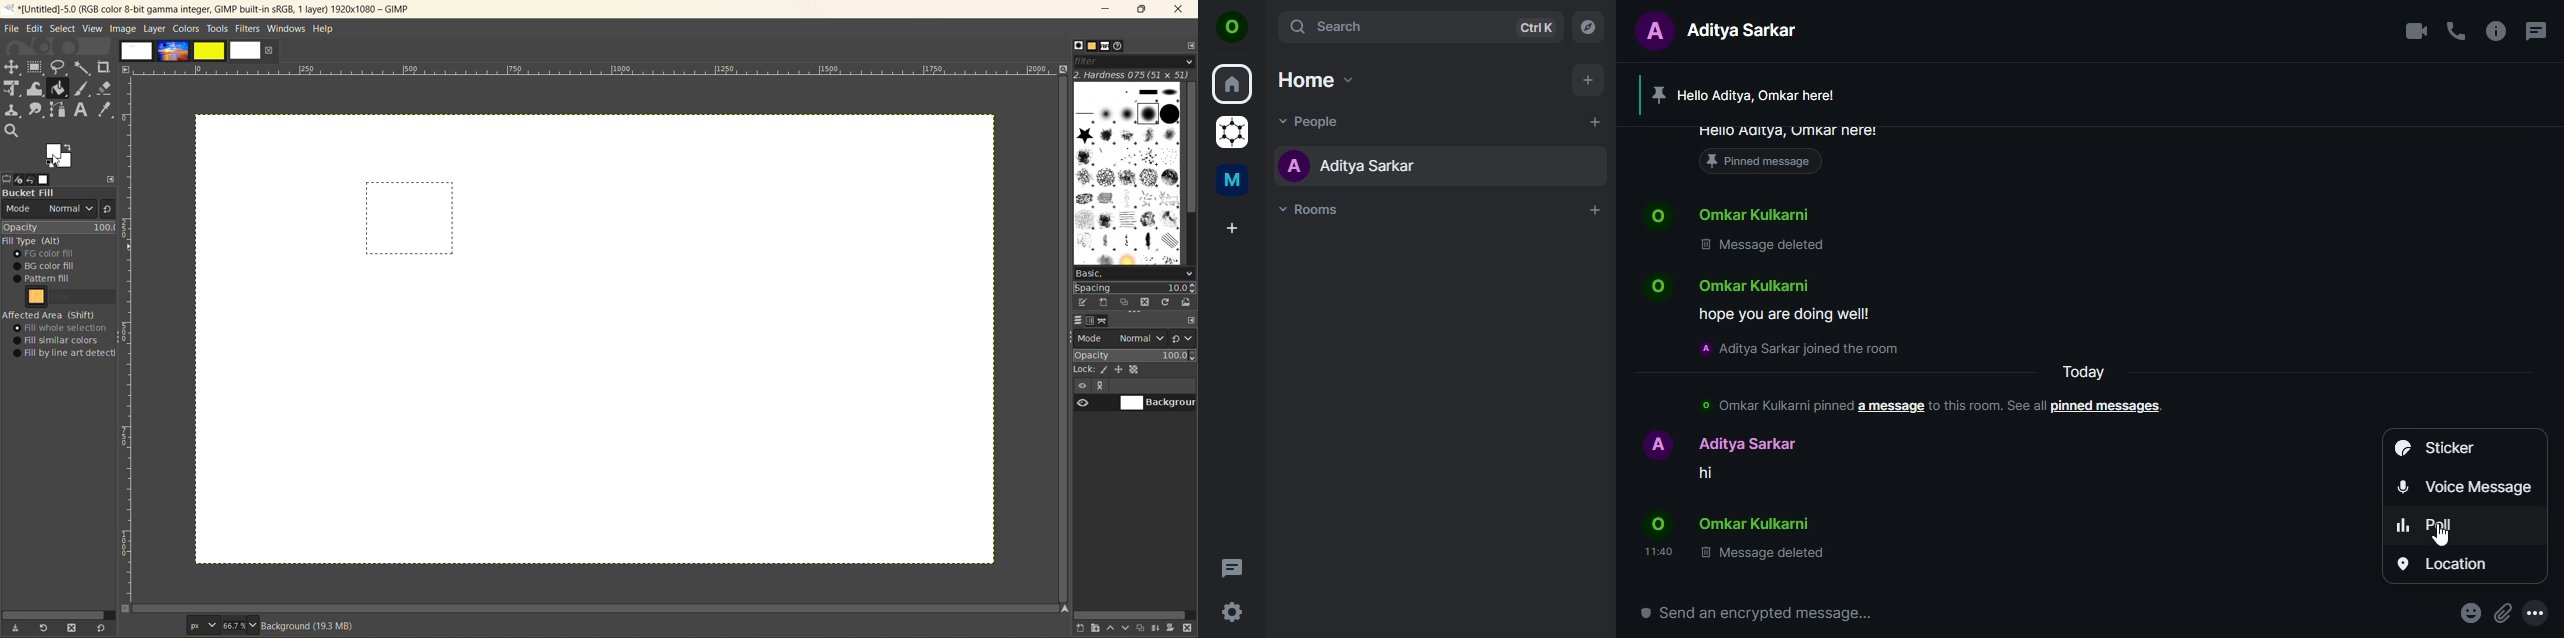 The height and width of the screenshot is (644, 2576). Describe the element at coordinates (1182, 9) in the screenshot. I see `close` at that location.